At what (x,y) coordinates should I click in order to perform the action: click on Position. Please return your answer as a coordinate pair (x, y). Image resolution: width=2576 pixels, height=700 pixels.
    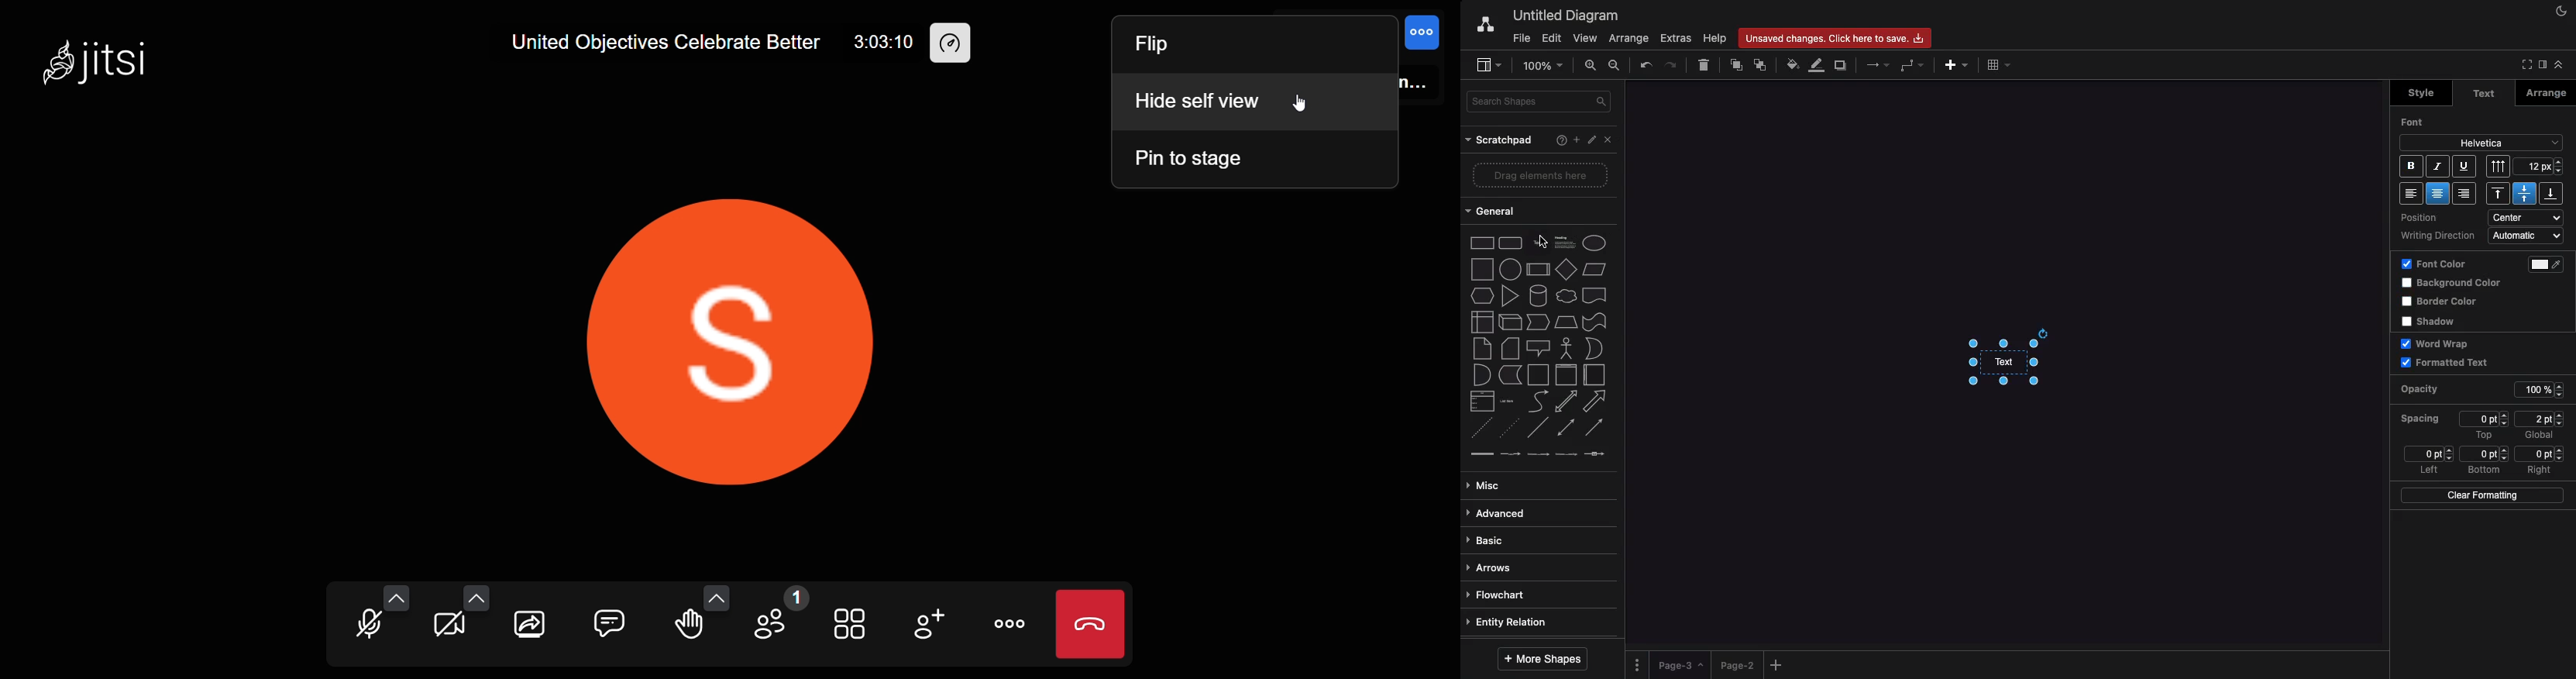
    Looking at the image, I should click on (2430, 219).